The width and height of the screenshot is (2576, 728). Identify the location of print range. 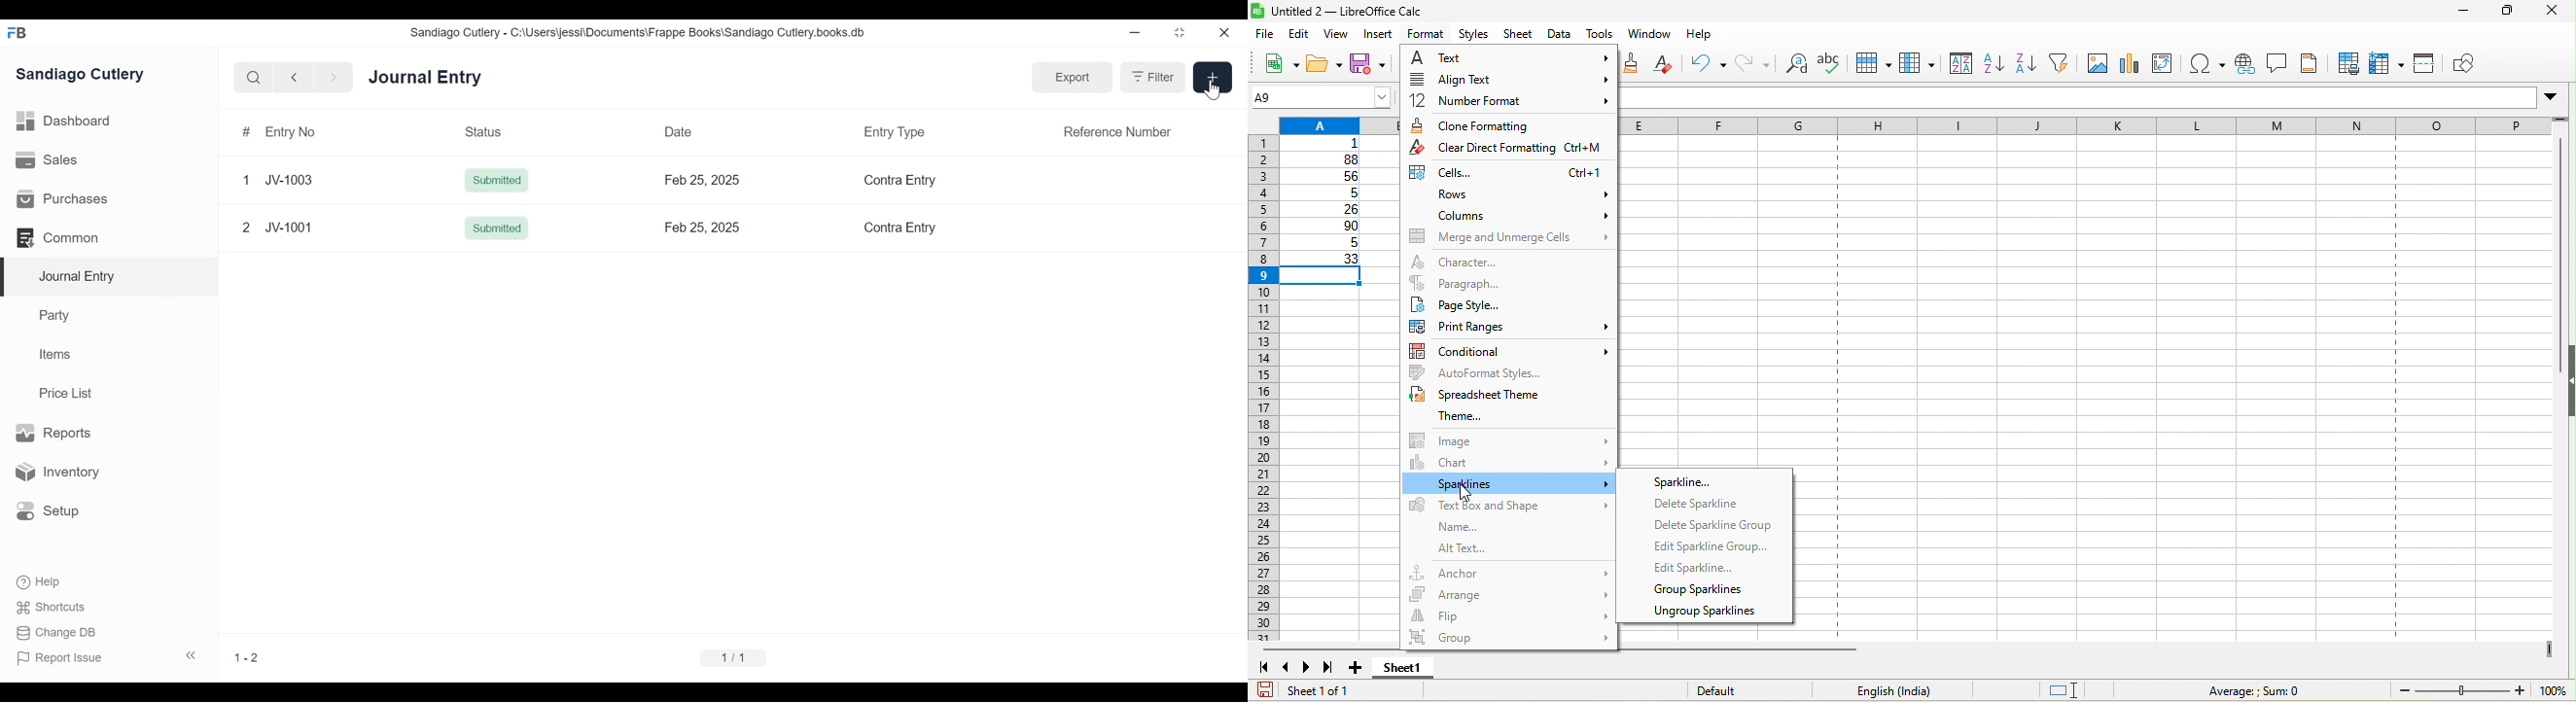
(1506, 326).